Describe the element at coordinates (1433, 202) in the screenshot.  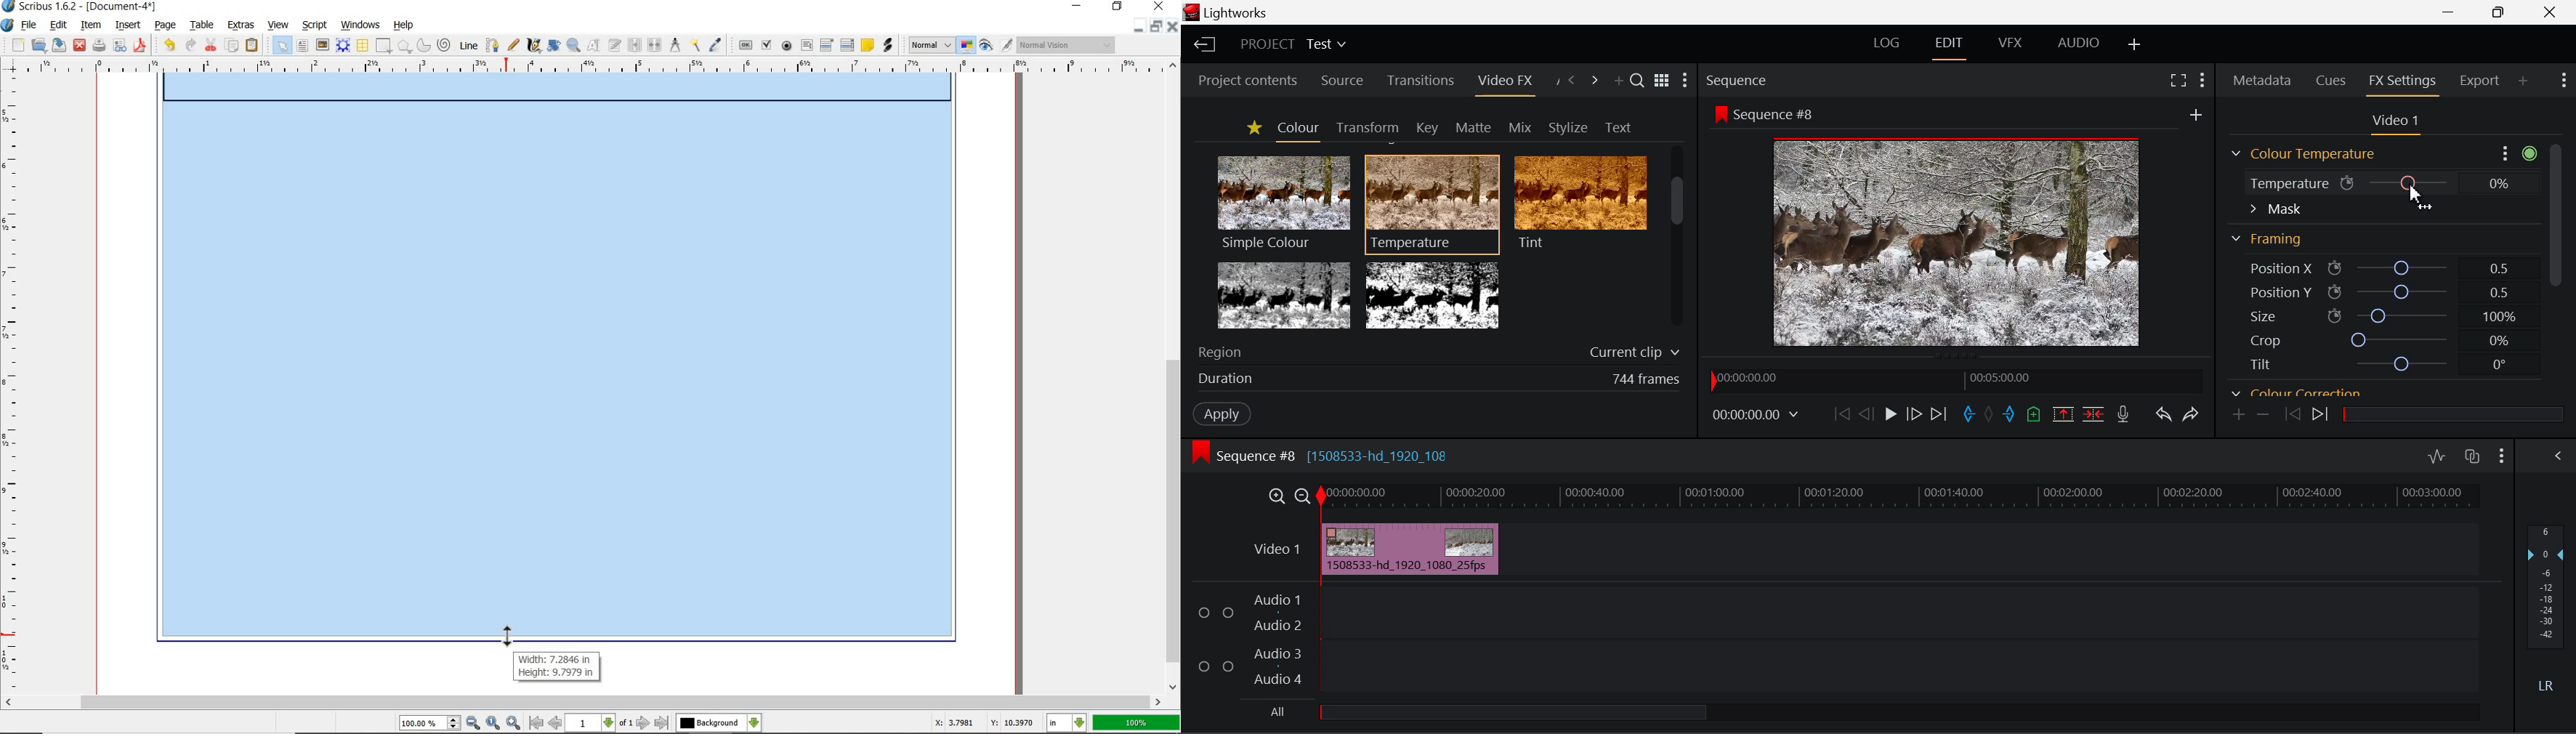
I see `Temperature` at that location.